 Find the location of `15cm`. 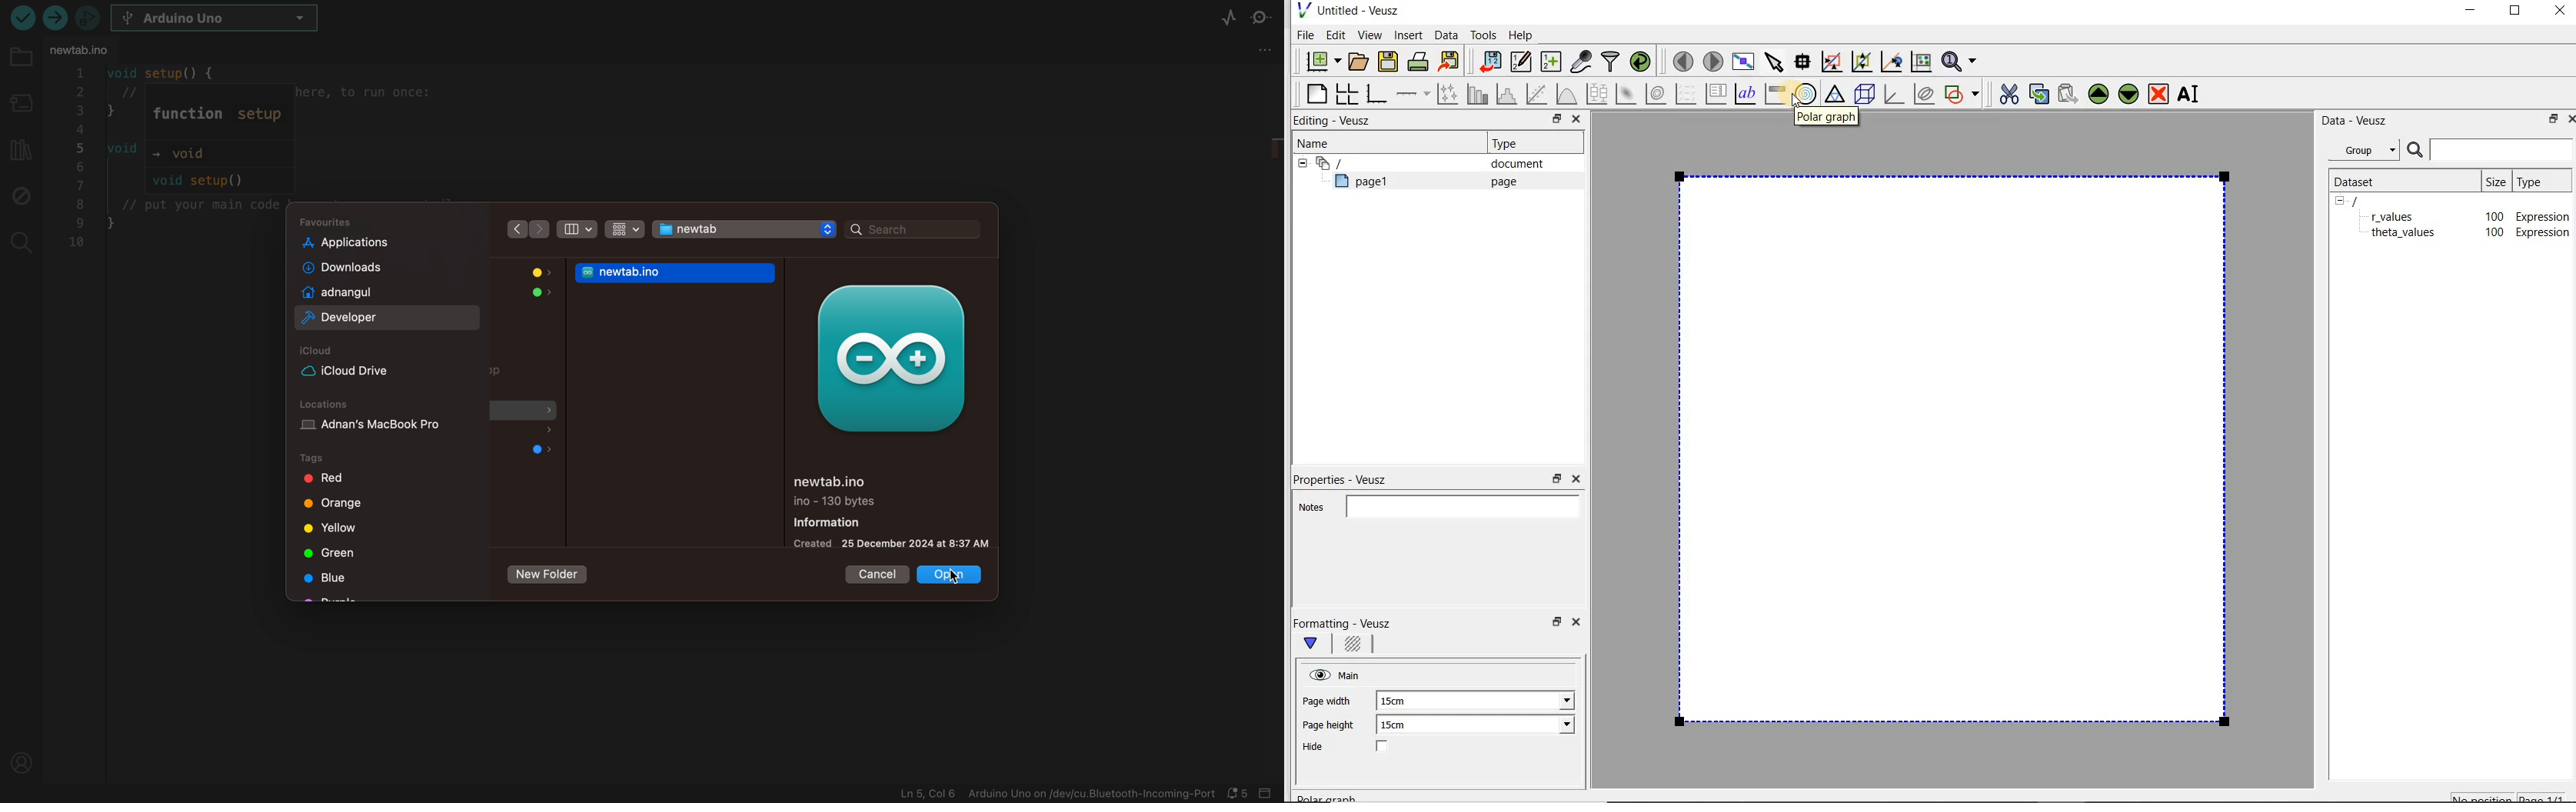

15cm is located at coordinates (1401, 701).